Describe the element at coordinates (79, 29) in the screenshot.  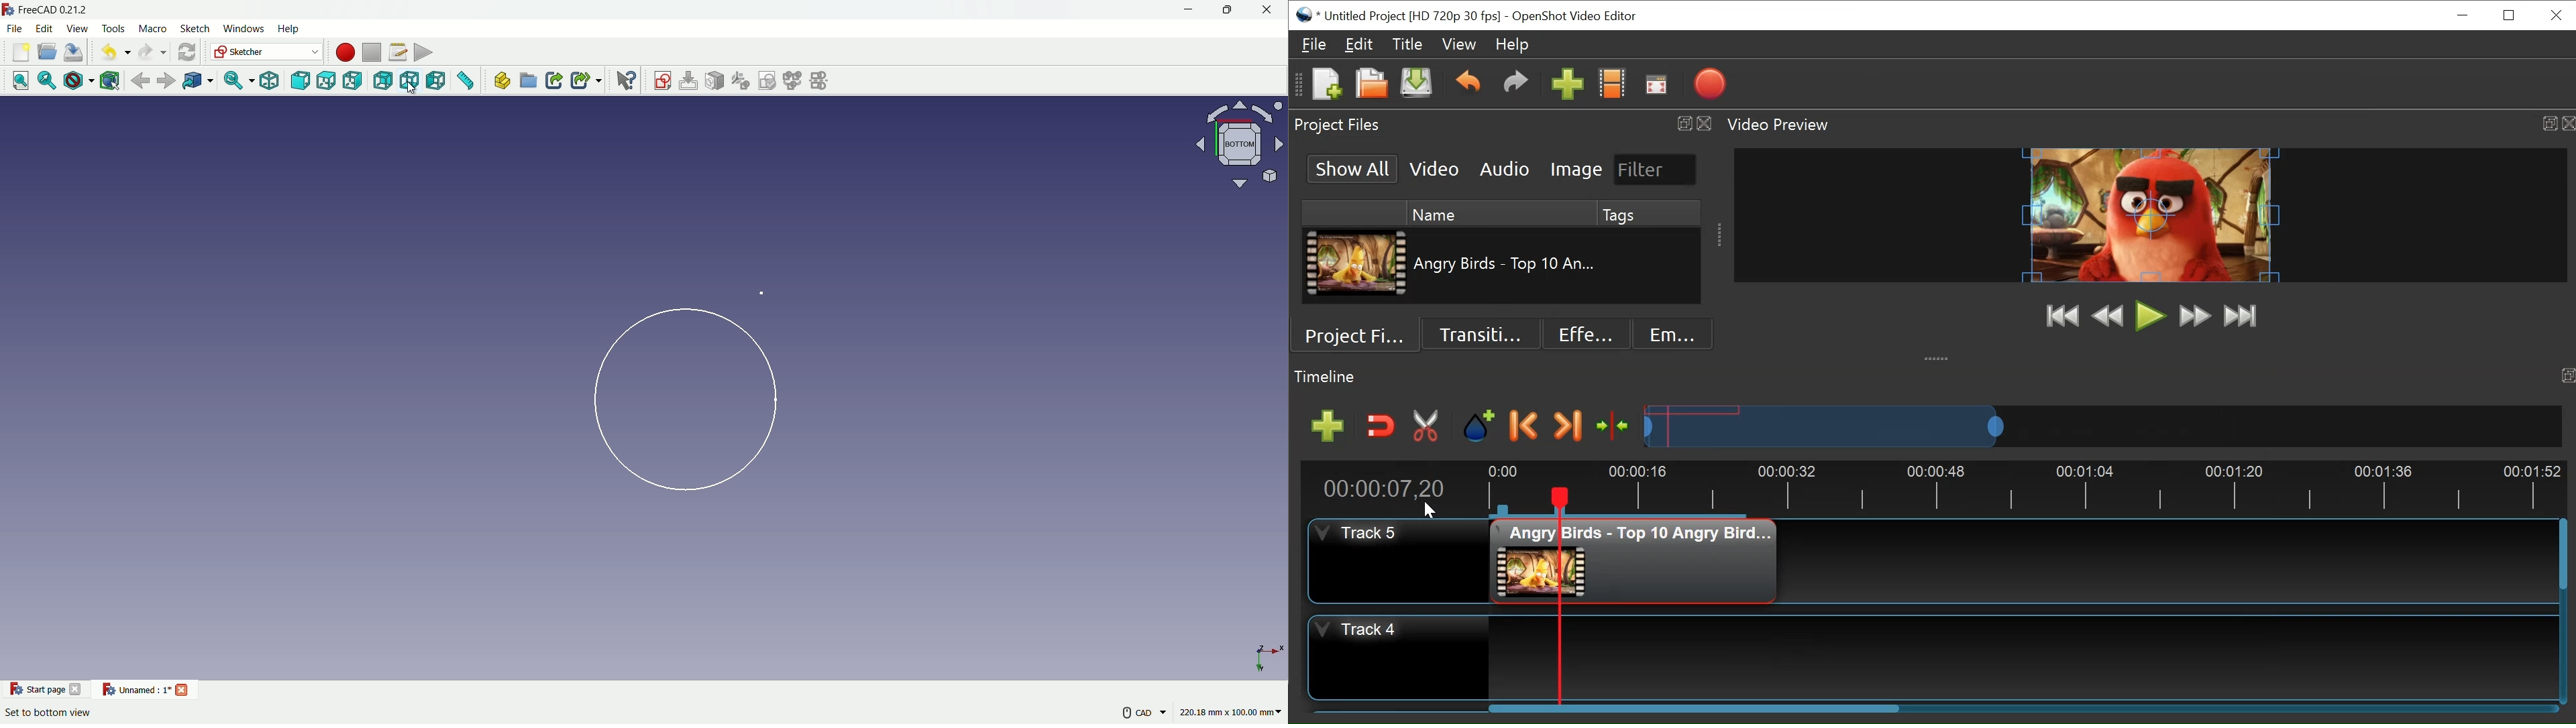
I see `view menu` at that location.